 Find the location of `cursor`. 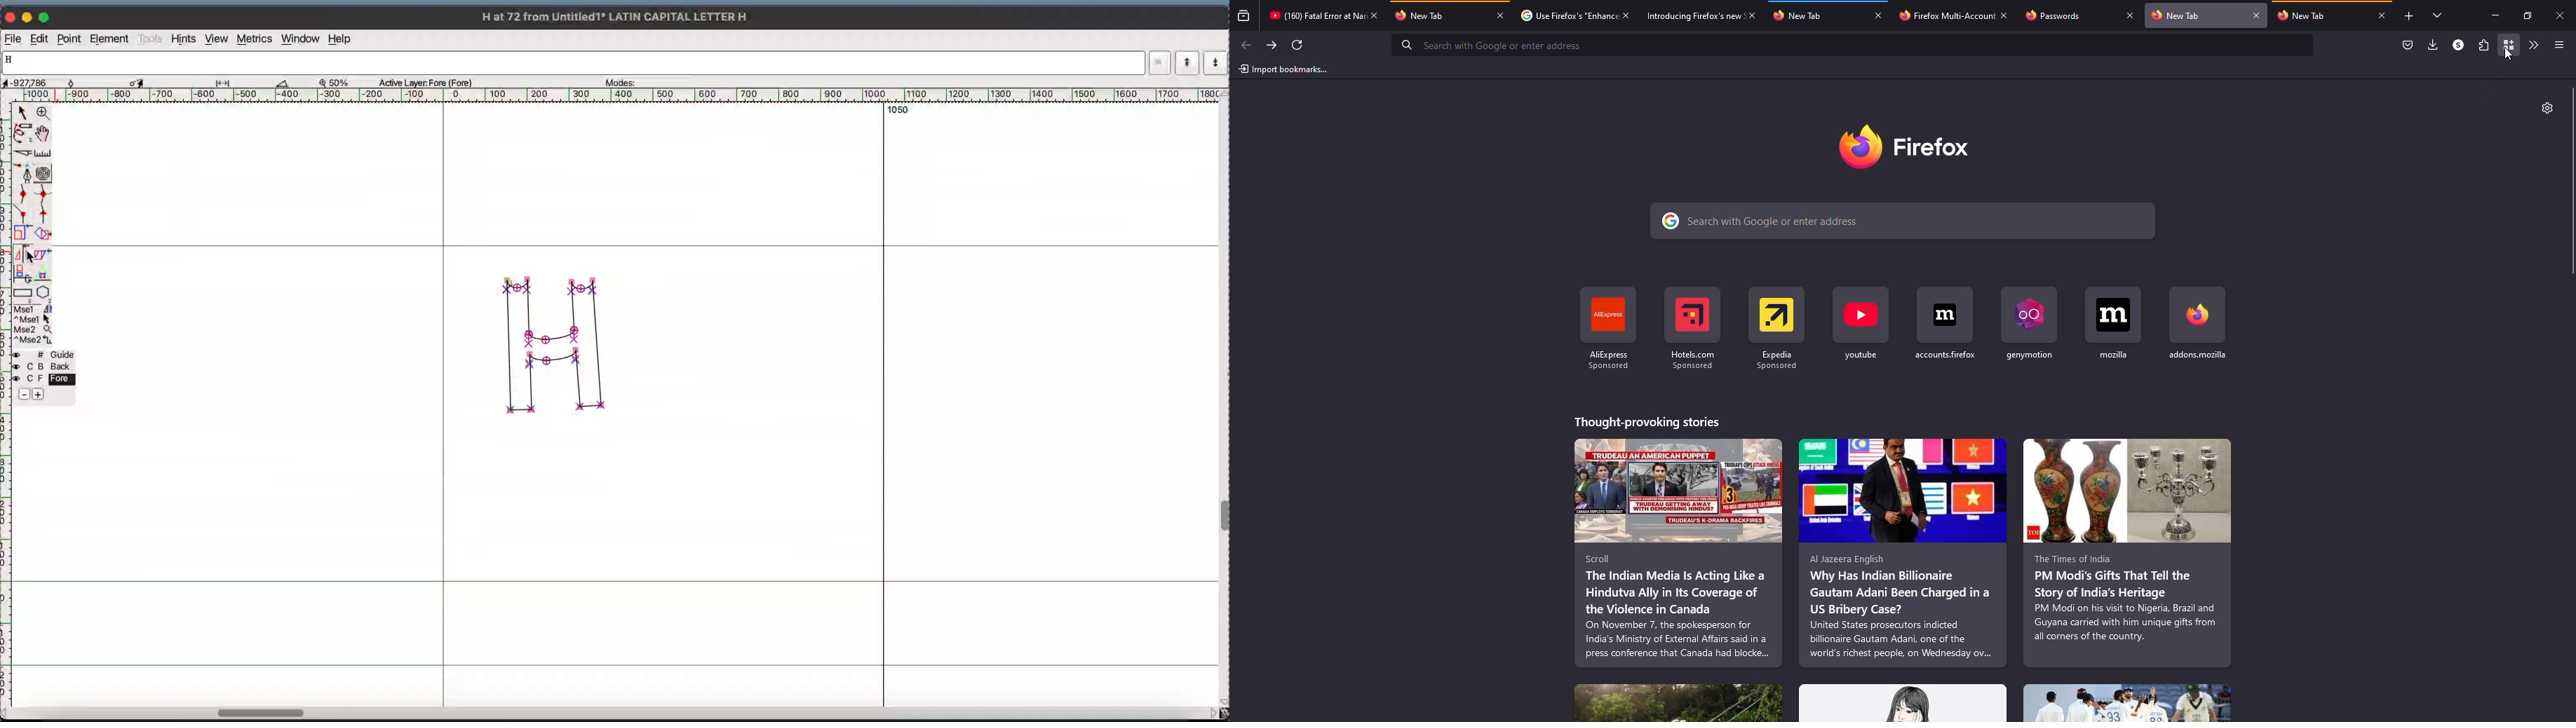

cursor is located at coordinates (32, 257).